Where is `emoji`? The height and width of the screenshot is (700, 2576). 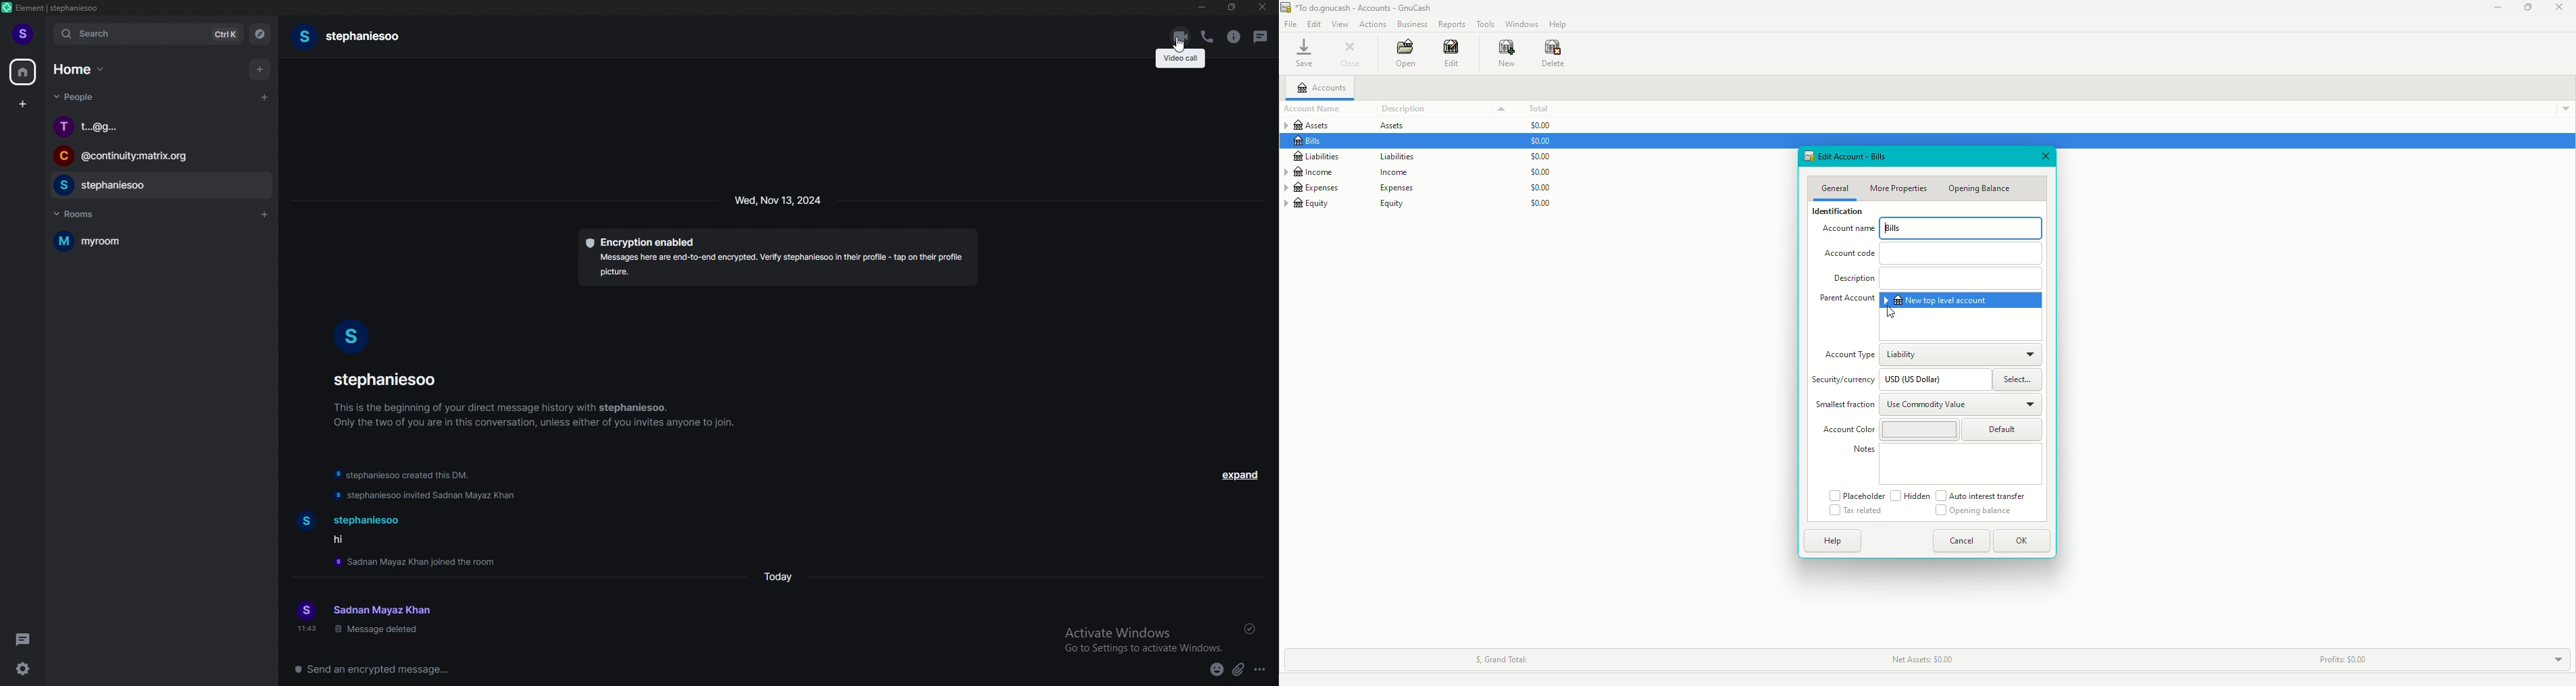
emoji is located at coordinates (1213, 671).